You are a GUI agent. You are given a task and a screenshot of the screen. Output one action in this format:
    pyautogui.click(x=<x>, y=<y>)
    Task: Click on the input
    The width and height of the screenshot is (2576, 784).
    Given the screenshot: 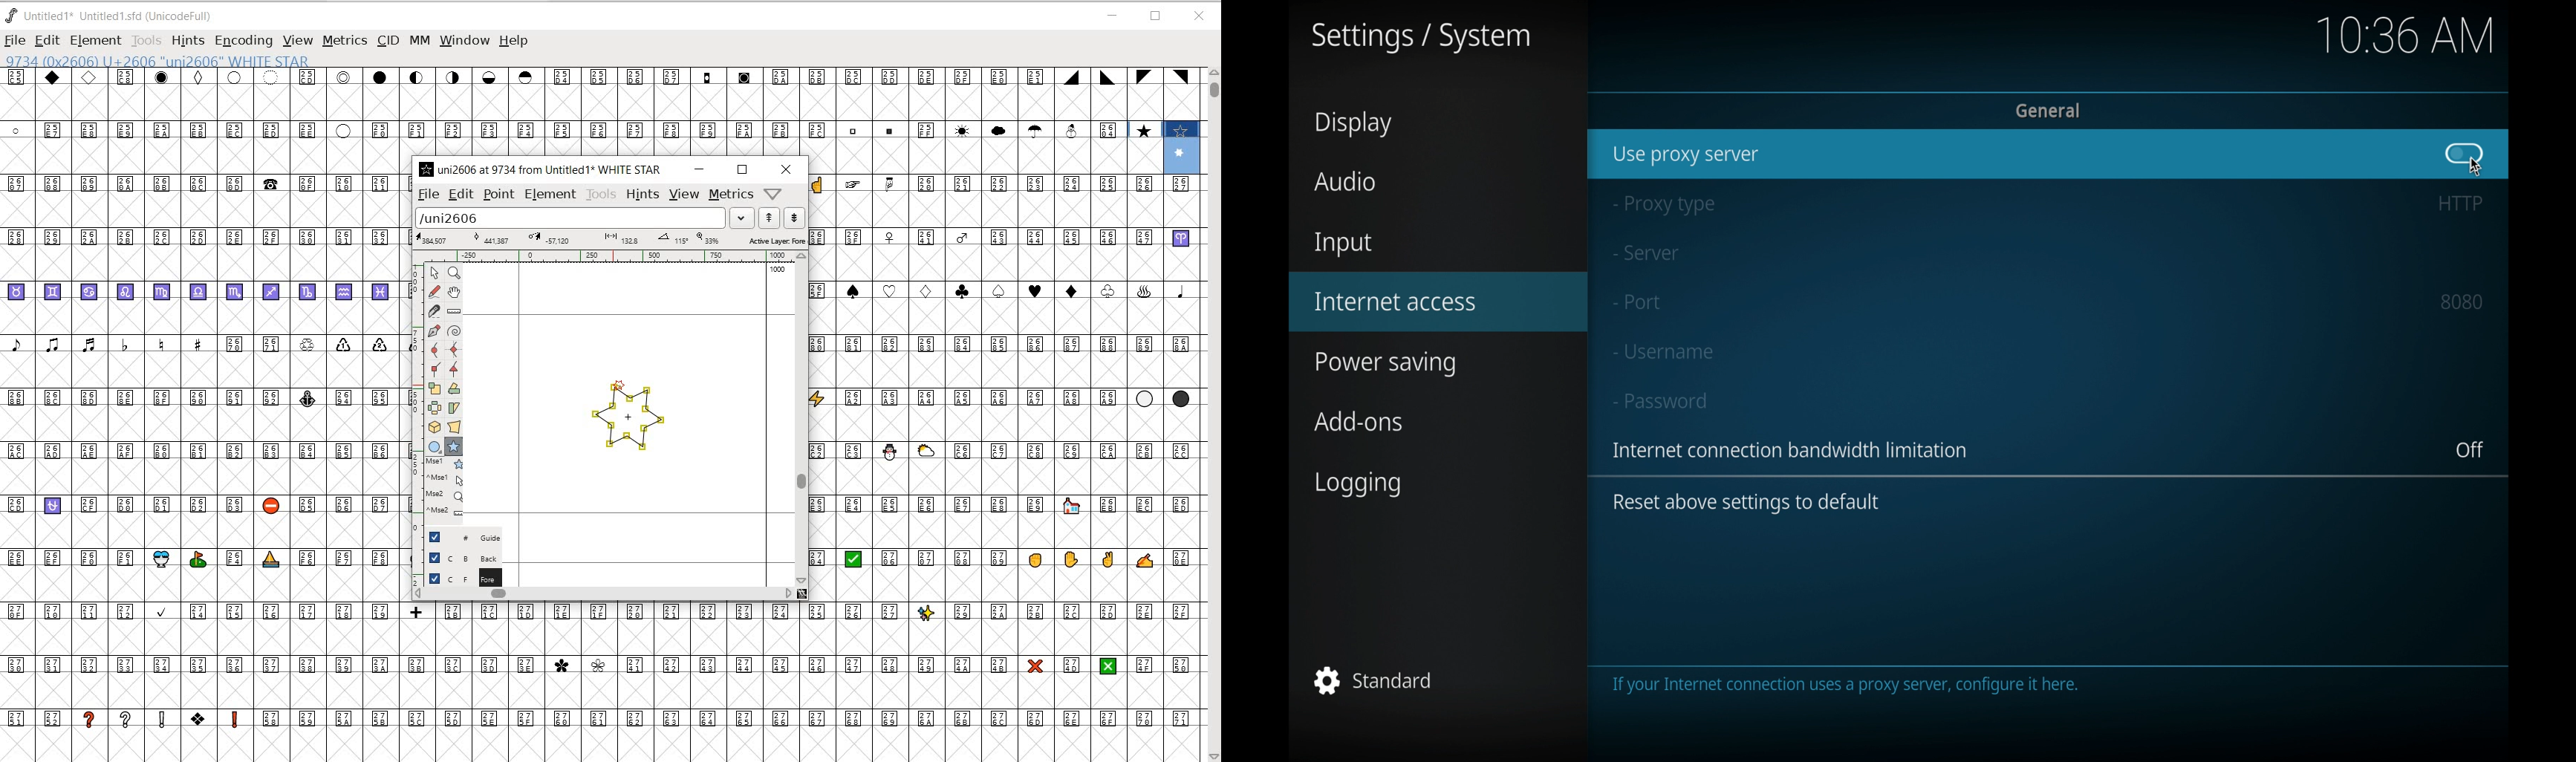 What is the action you would take?
    pyautogui.click(x=1343, y=245)
    